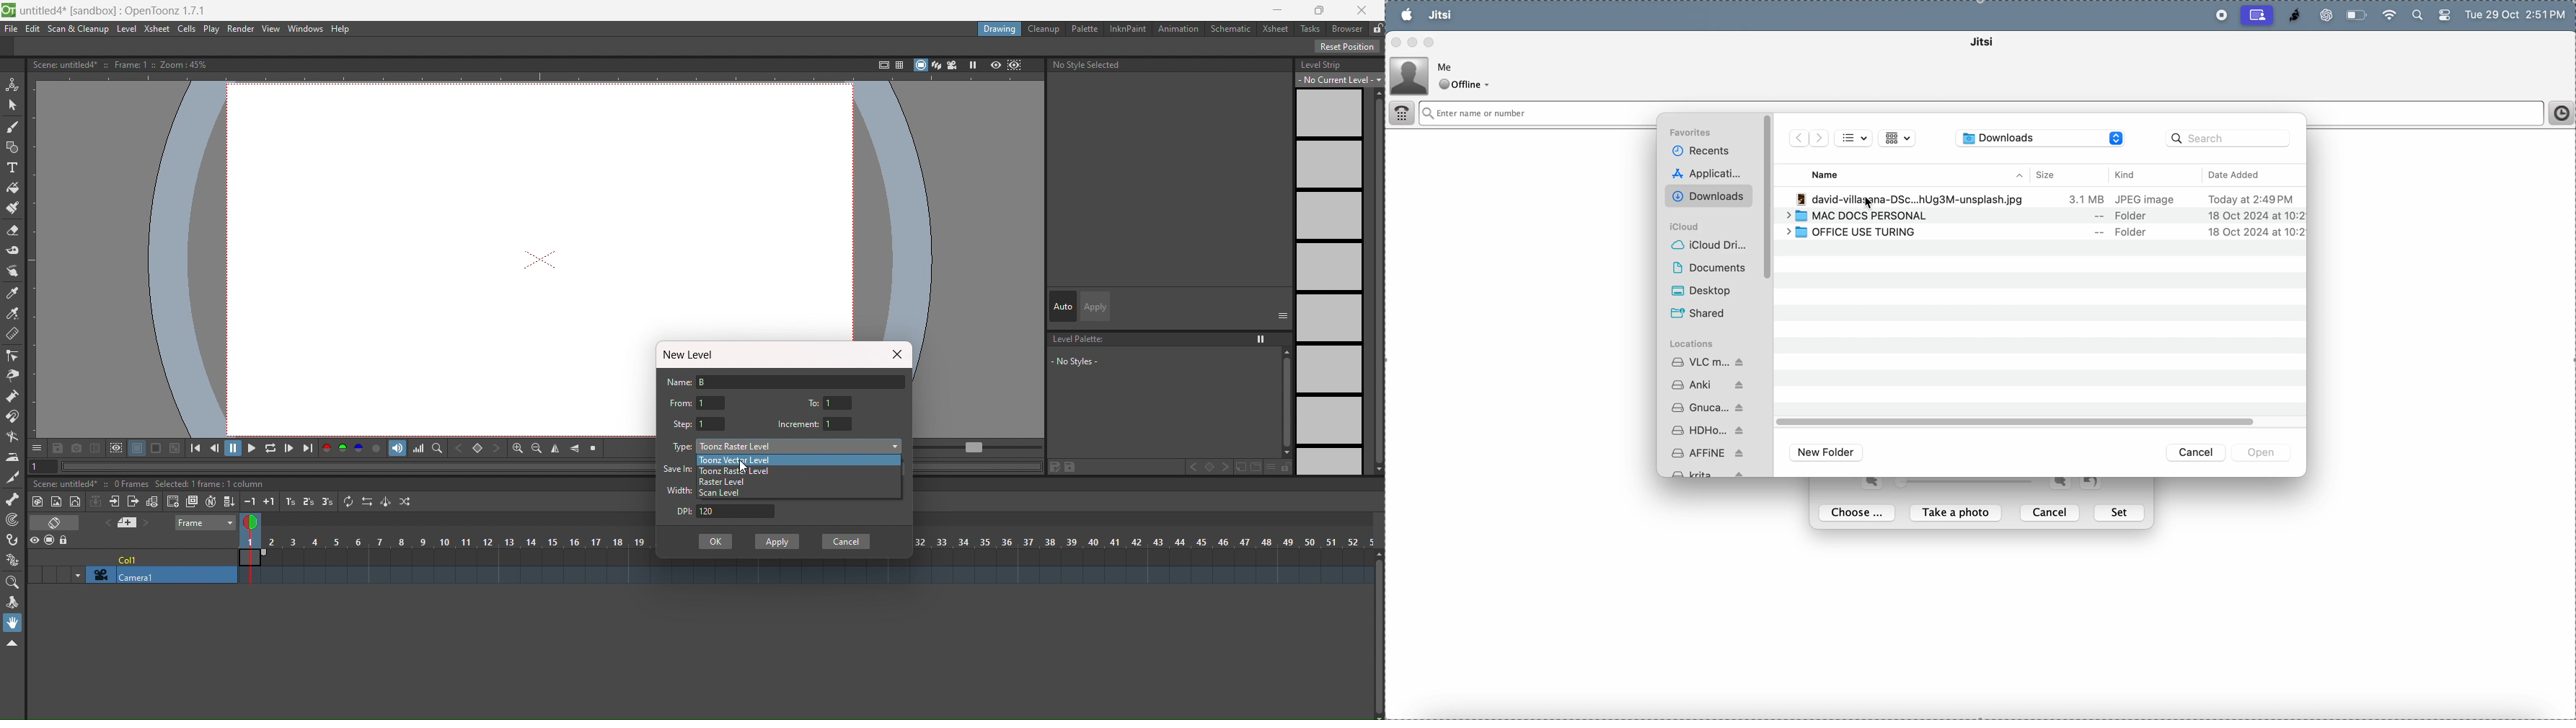 The image size is (2576, 728). Describe the element at coordinates (2358, 15) in the screenshot. I see `battery` at that location.